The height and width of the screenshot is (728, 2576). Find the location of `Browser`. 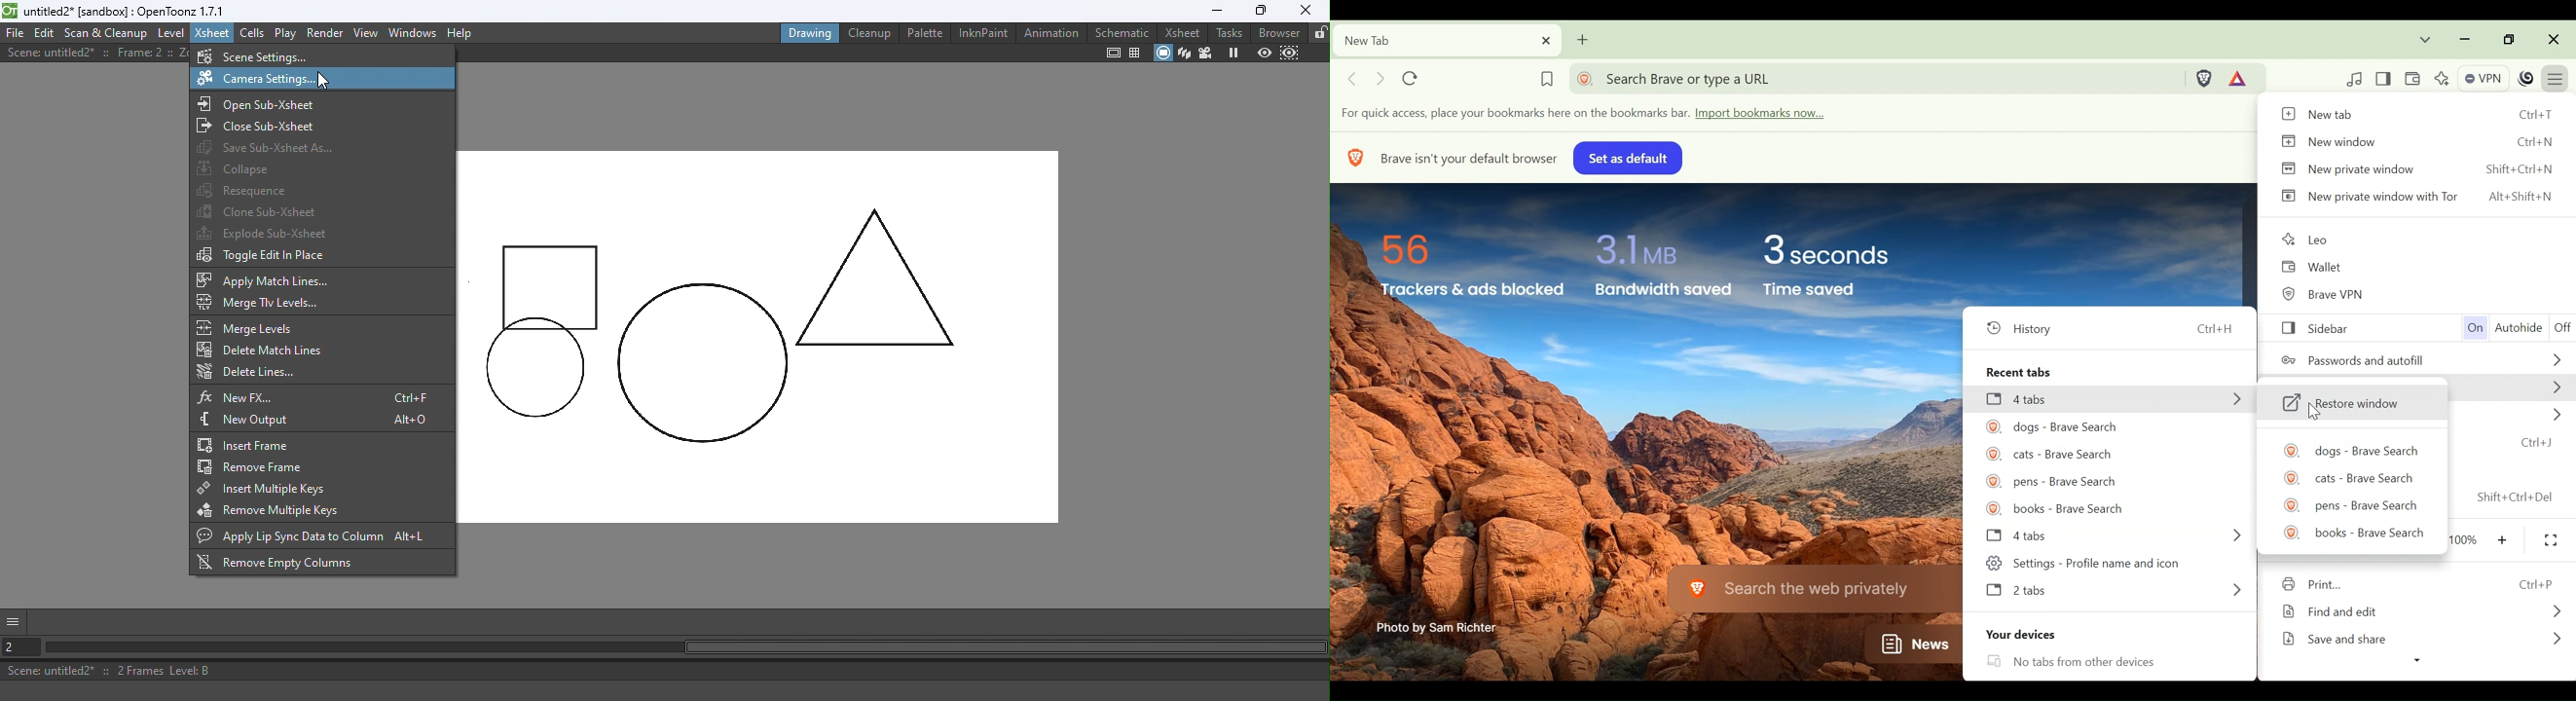

Browser is located at coordinates (1279, 32).